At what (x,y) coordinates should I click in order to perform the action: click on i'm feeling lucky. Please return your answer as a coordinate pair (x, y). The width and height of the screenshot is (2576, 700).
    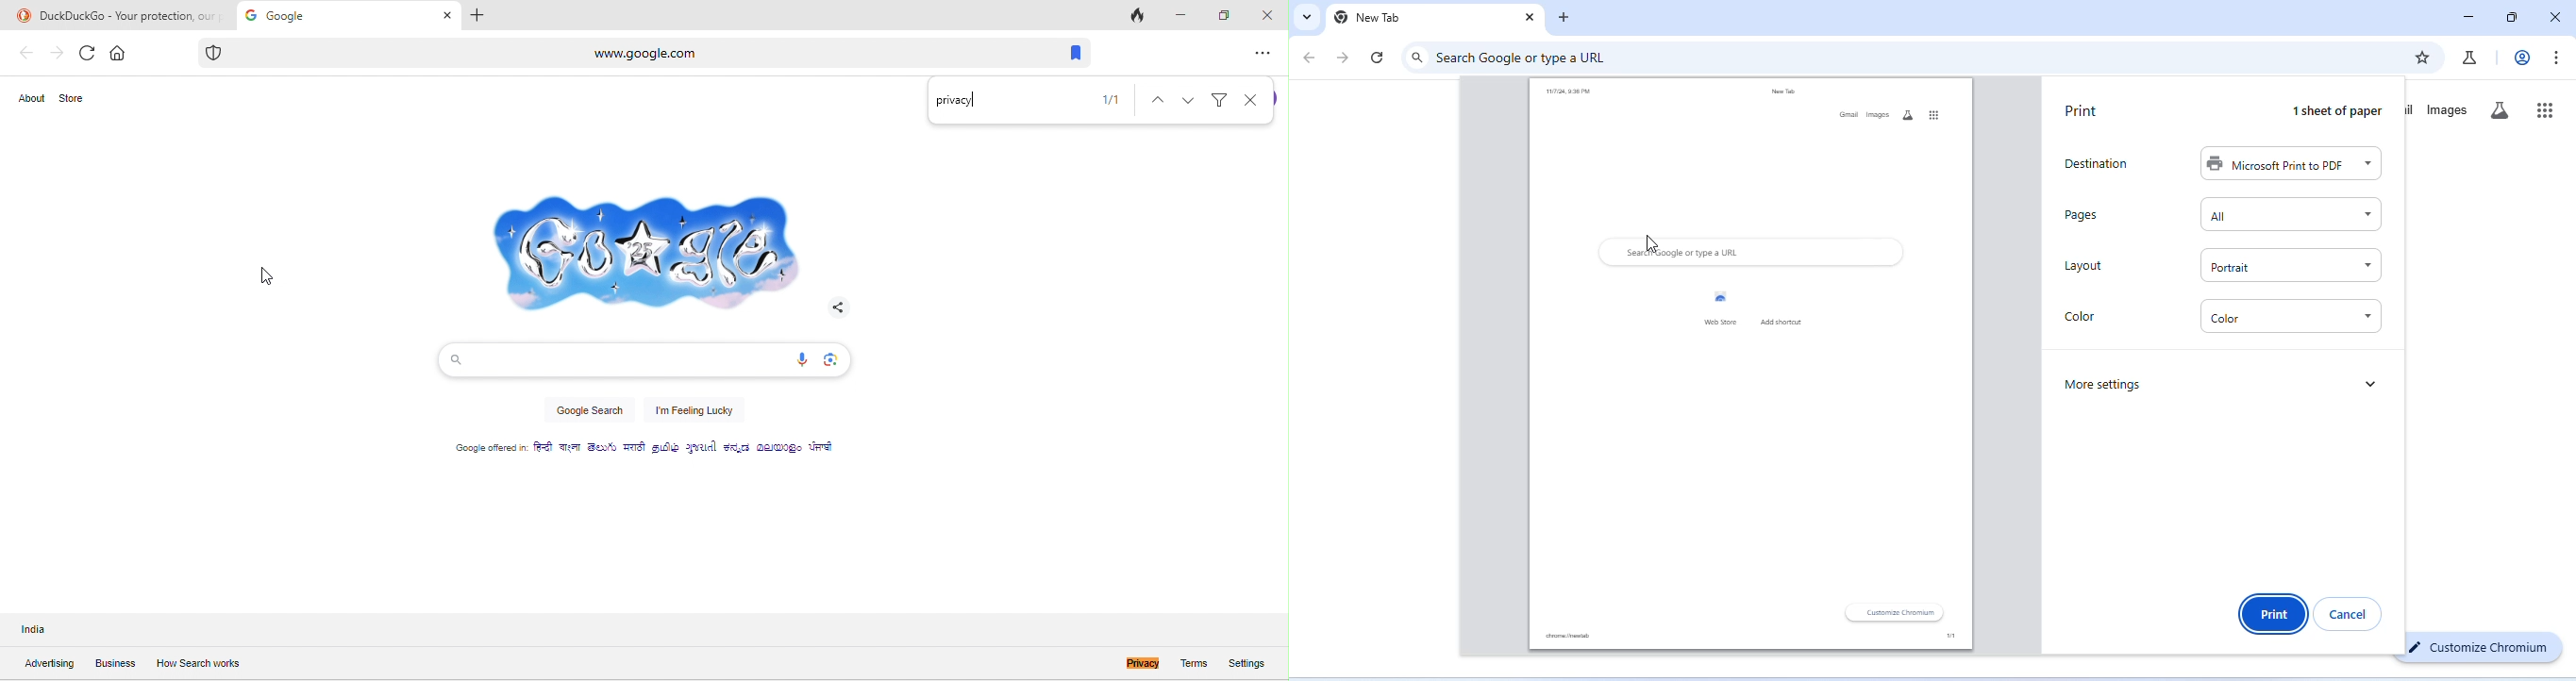
    Looking at the image, I should click on (694, 412).